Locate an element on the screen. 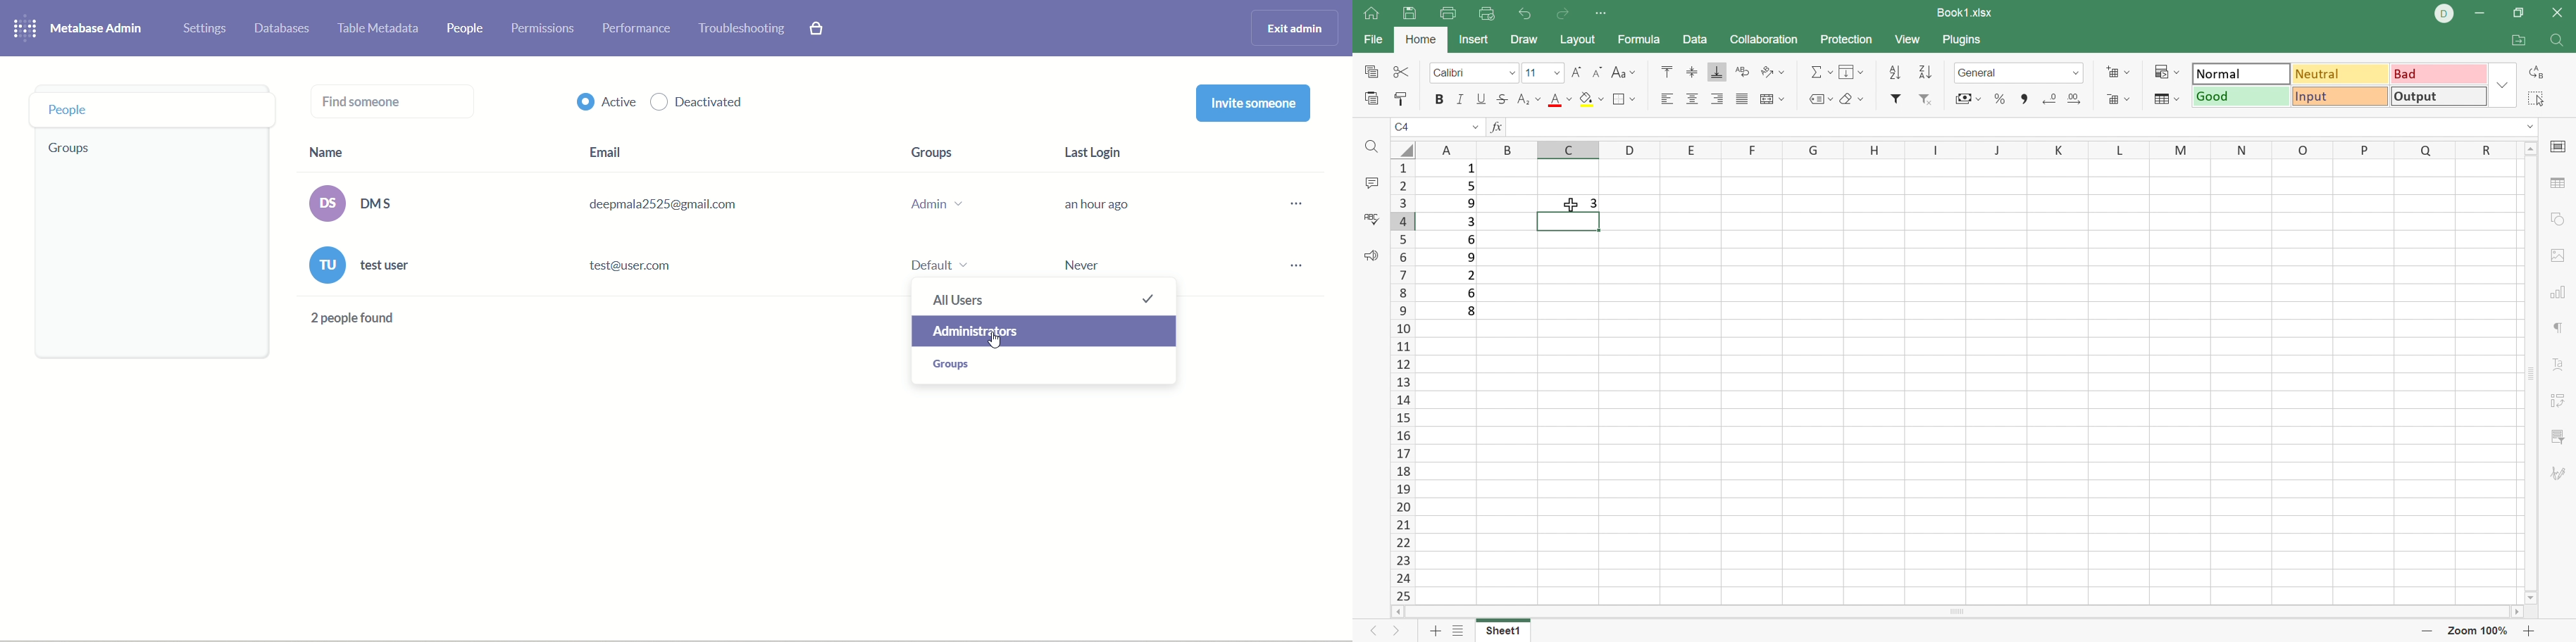  Show main window is located at coordinates (1370, 12).